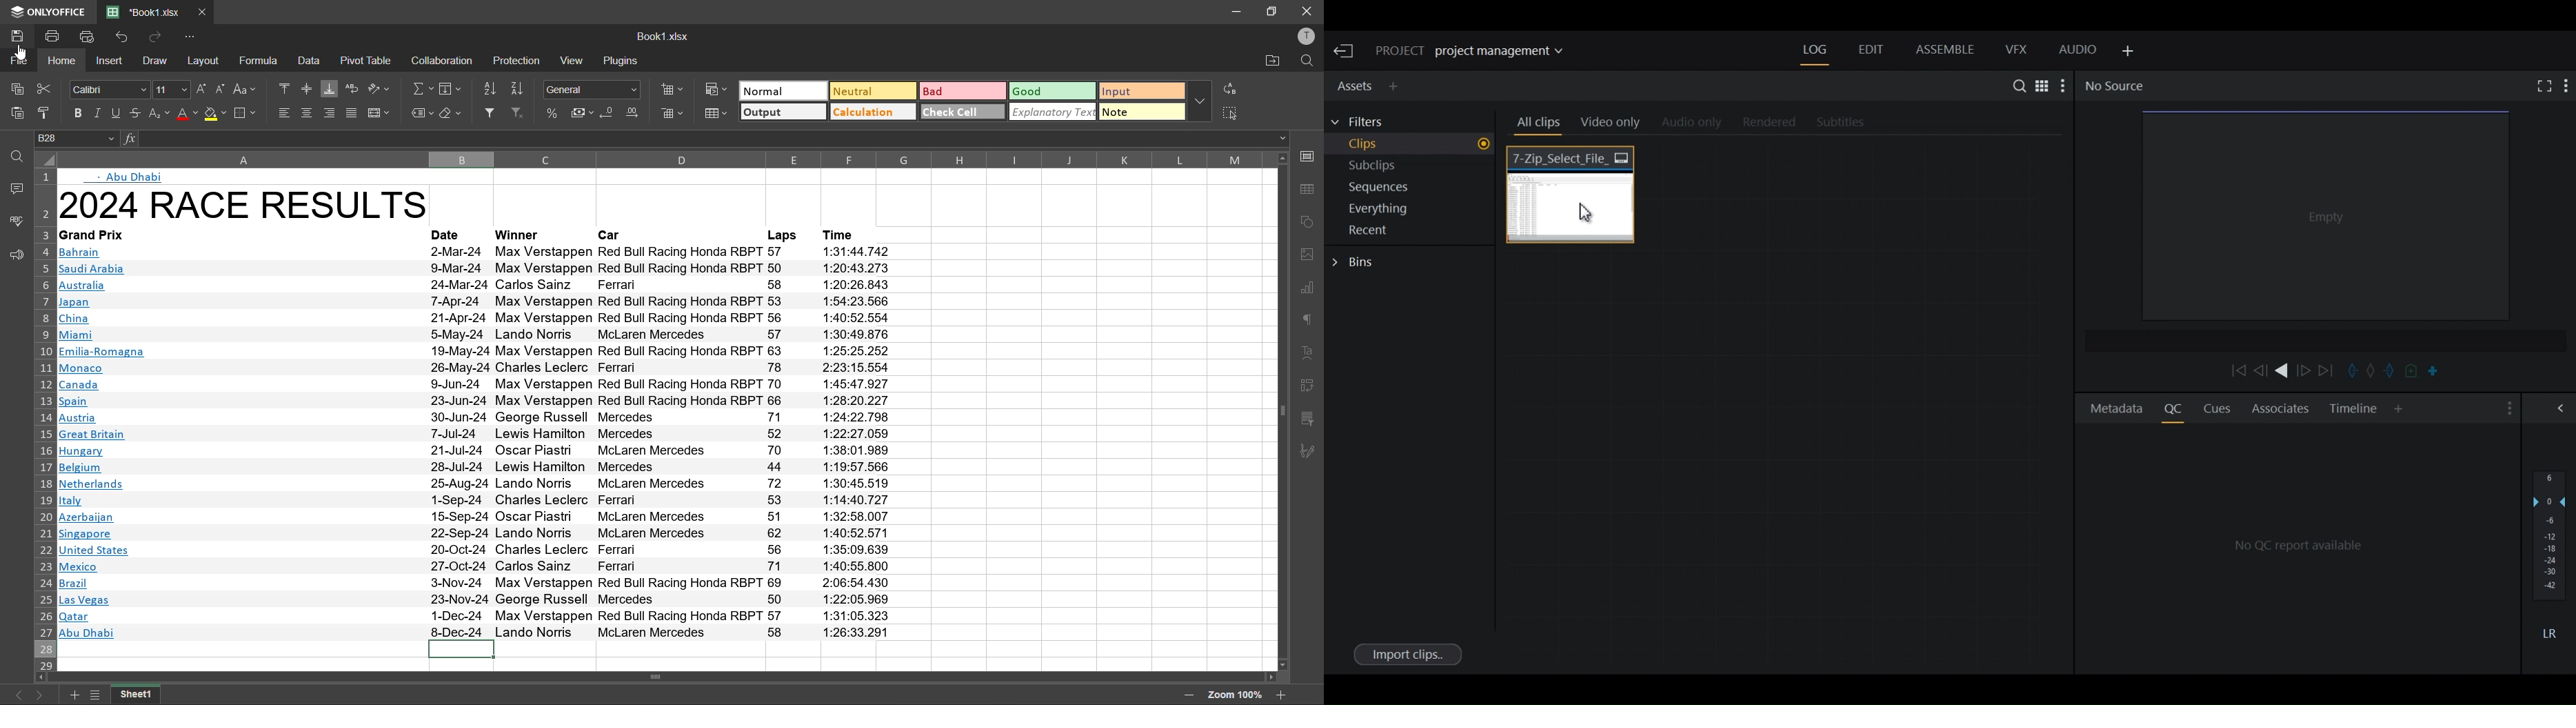  Describe the element at coordinates (419, 112) in the screenshot. I see `named ranges` at that location.